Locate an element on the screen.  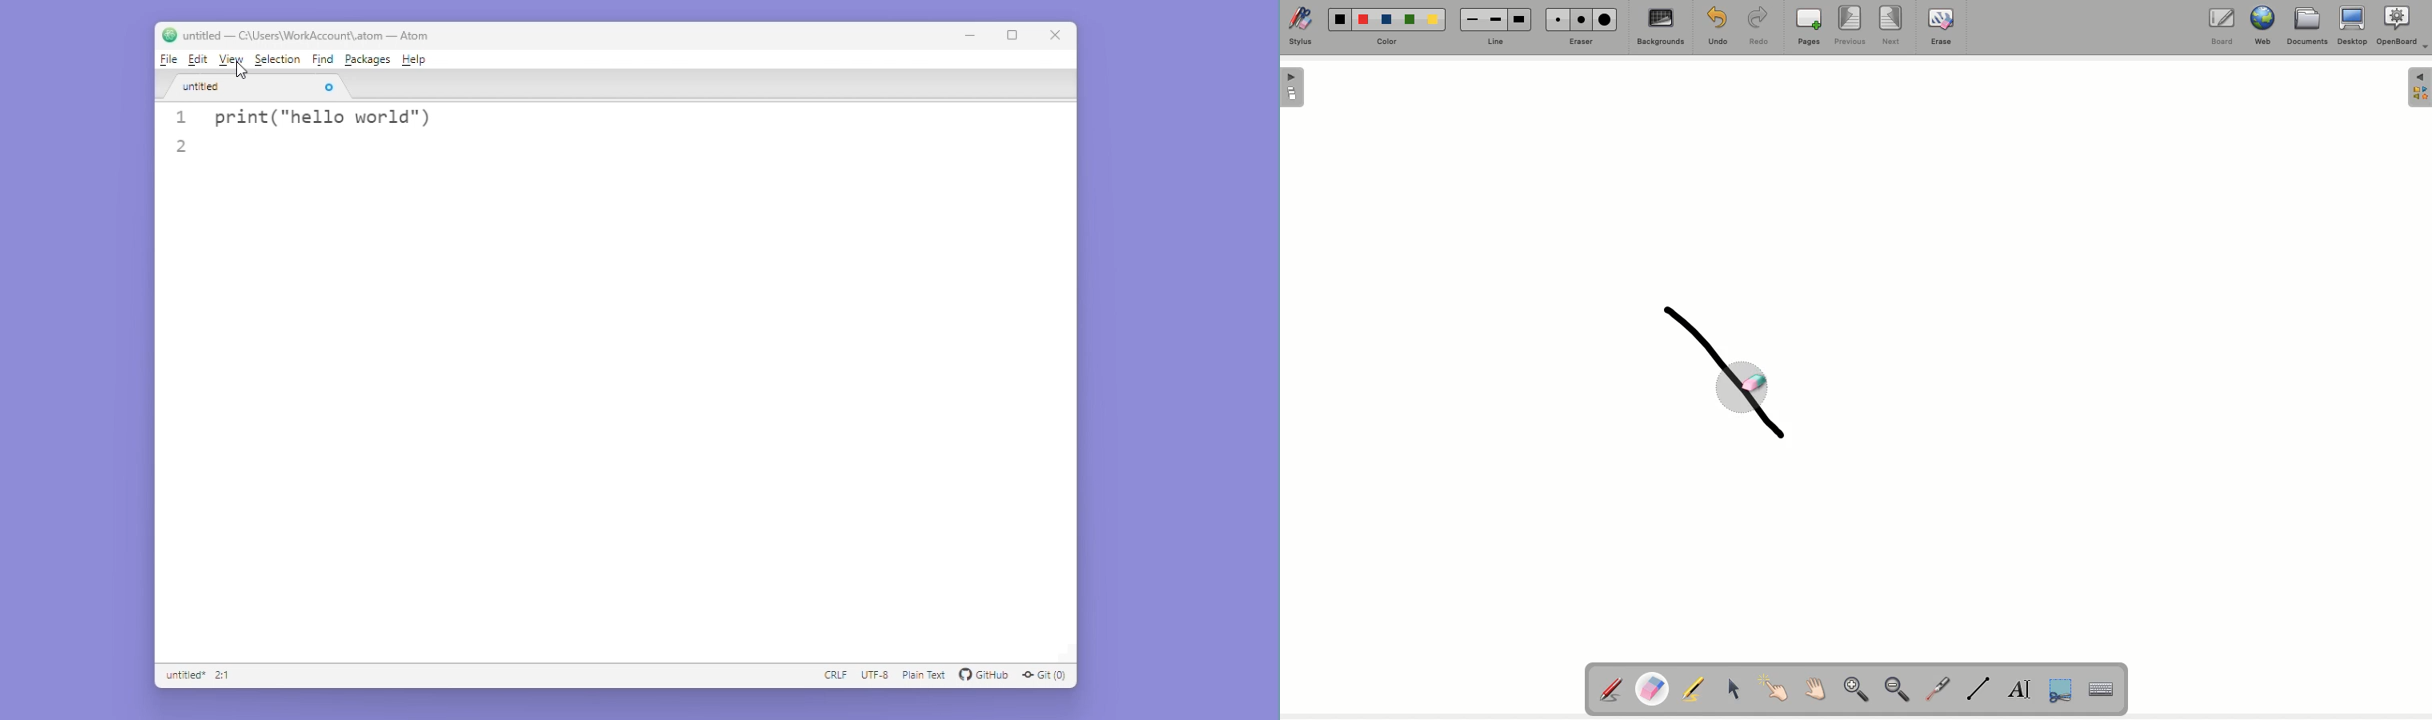
Zoom out is located at coordinates (1902, 691).